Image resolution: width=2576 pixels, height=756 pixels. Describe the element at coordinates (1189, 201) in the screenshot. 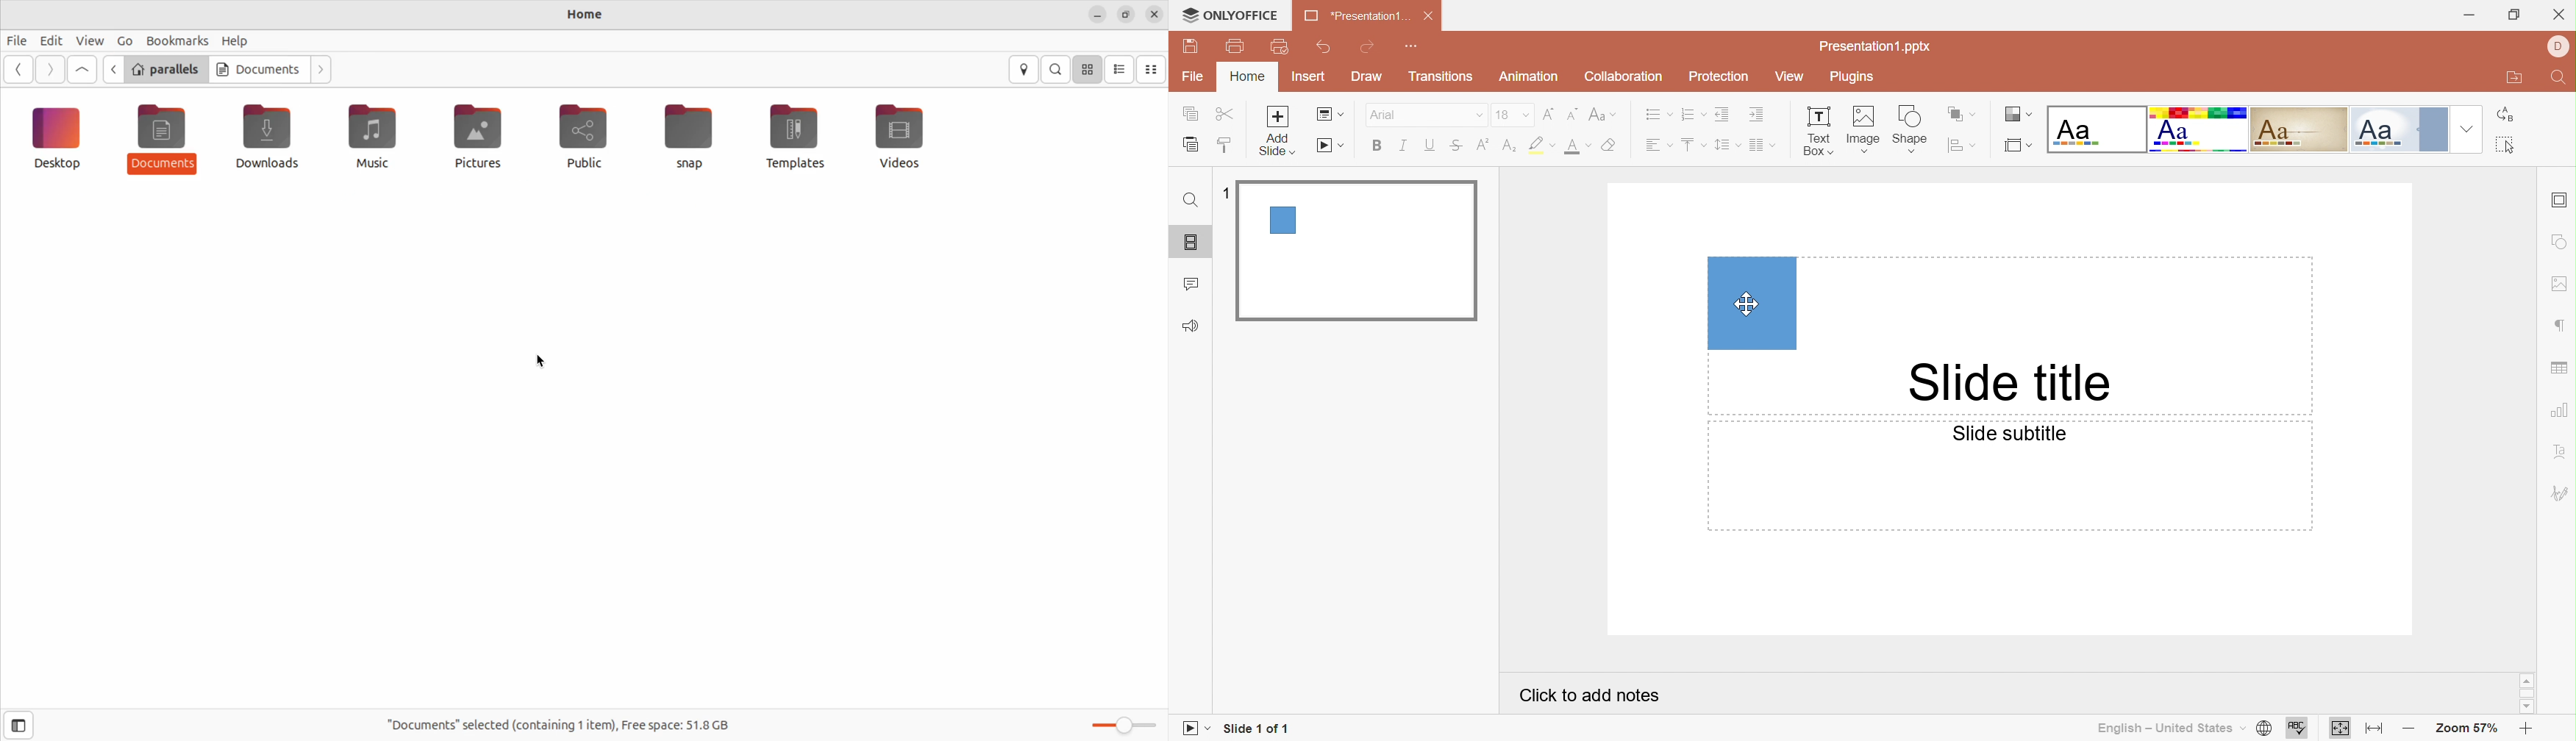

I see `Find` at that location.